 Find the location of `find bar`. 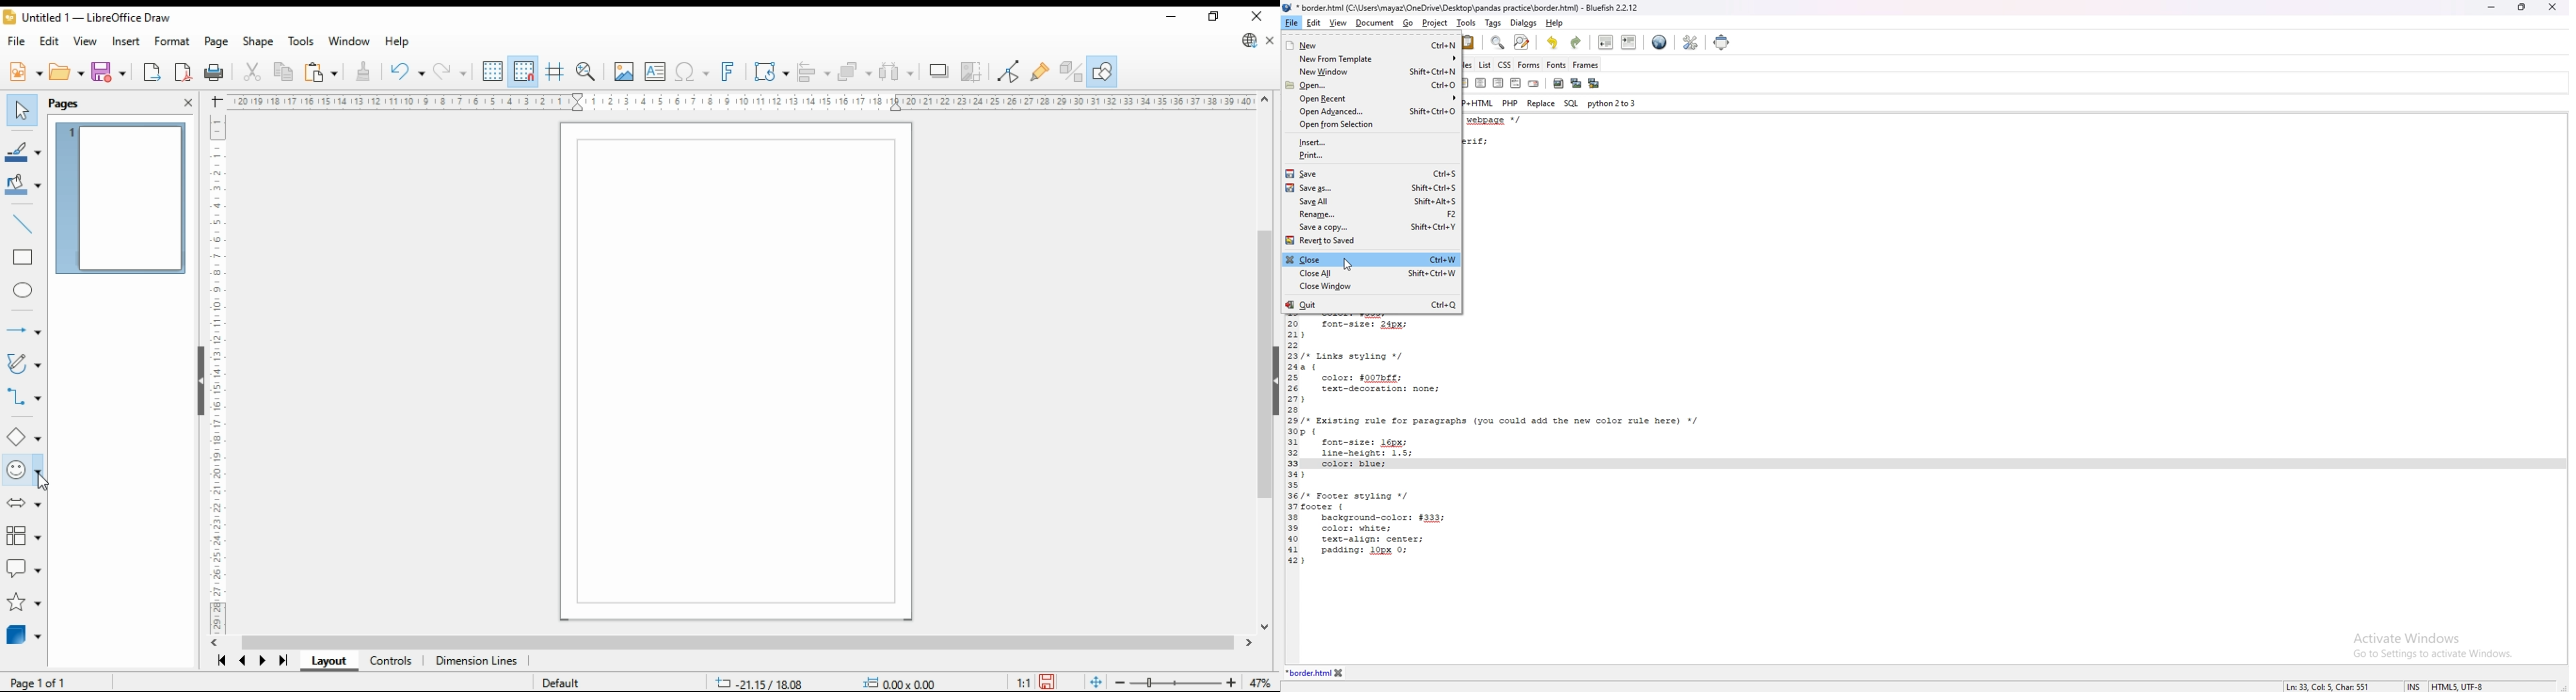

find bar is located at coordinates (1498, 43).